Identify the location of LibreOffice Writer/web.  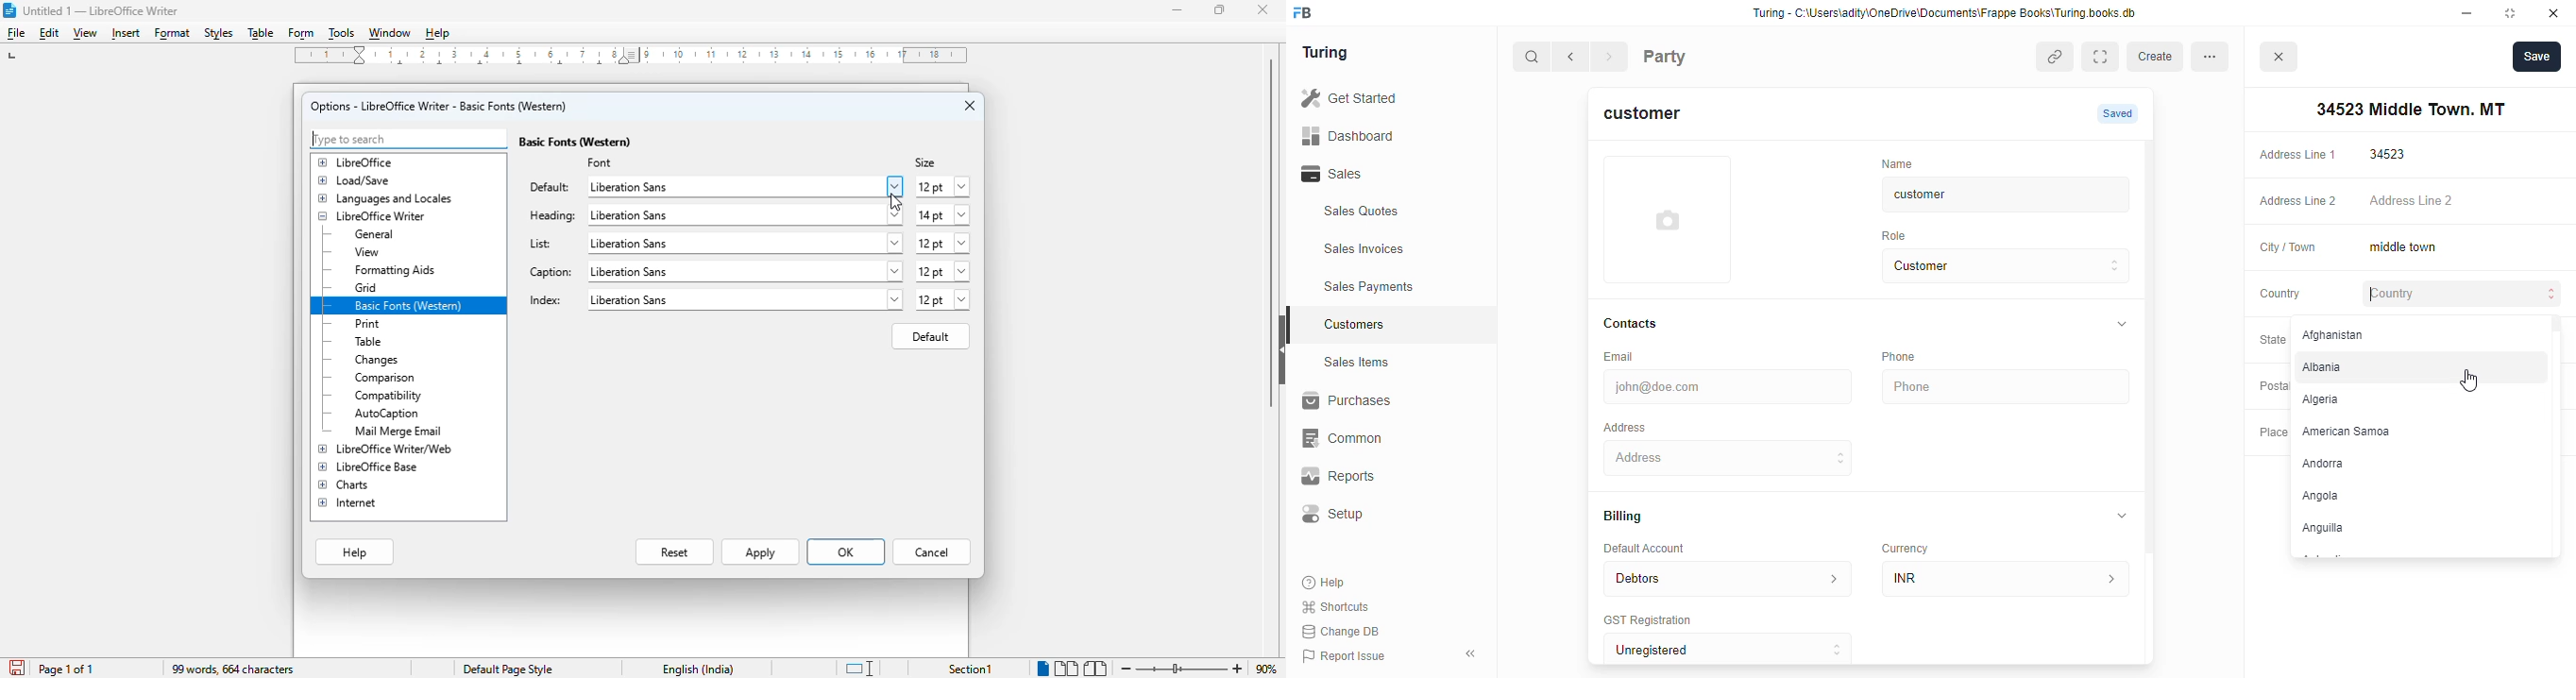
(387, 448).